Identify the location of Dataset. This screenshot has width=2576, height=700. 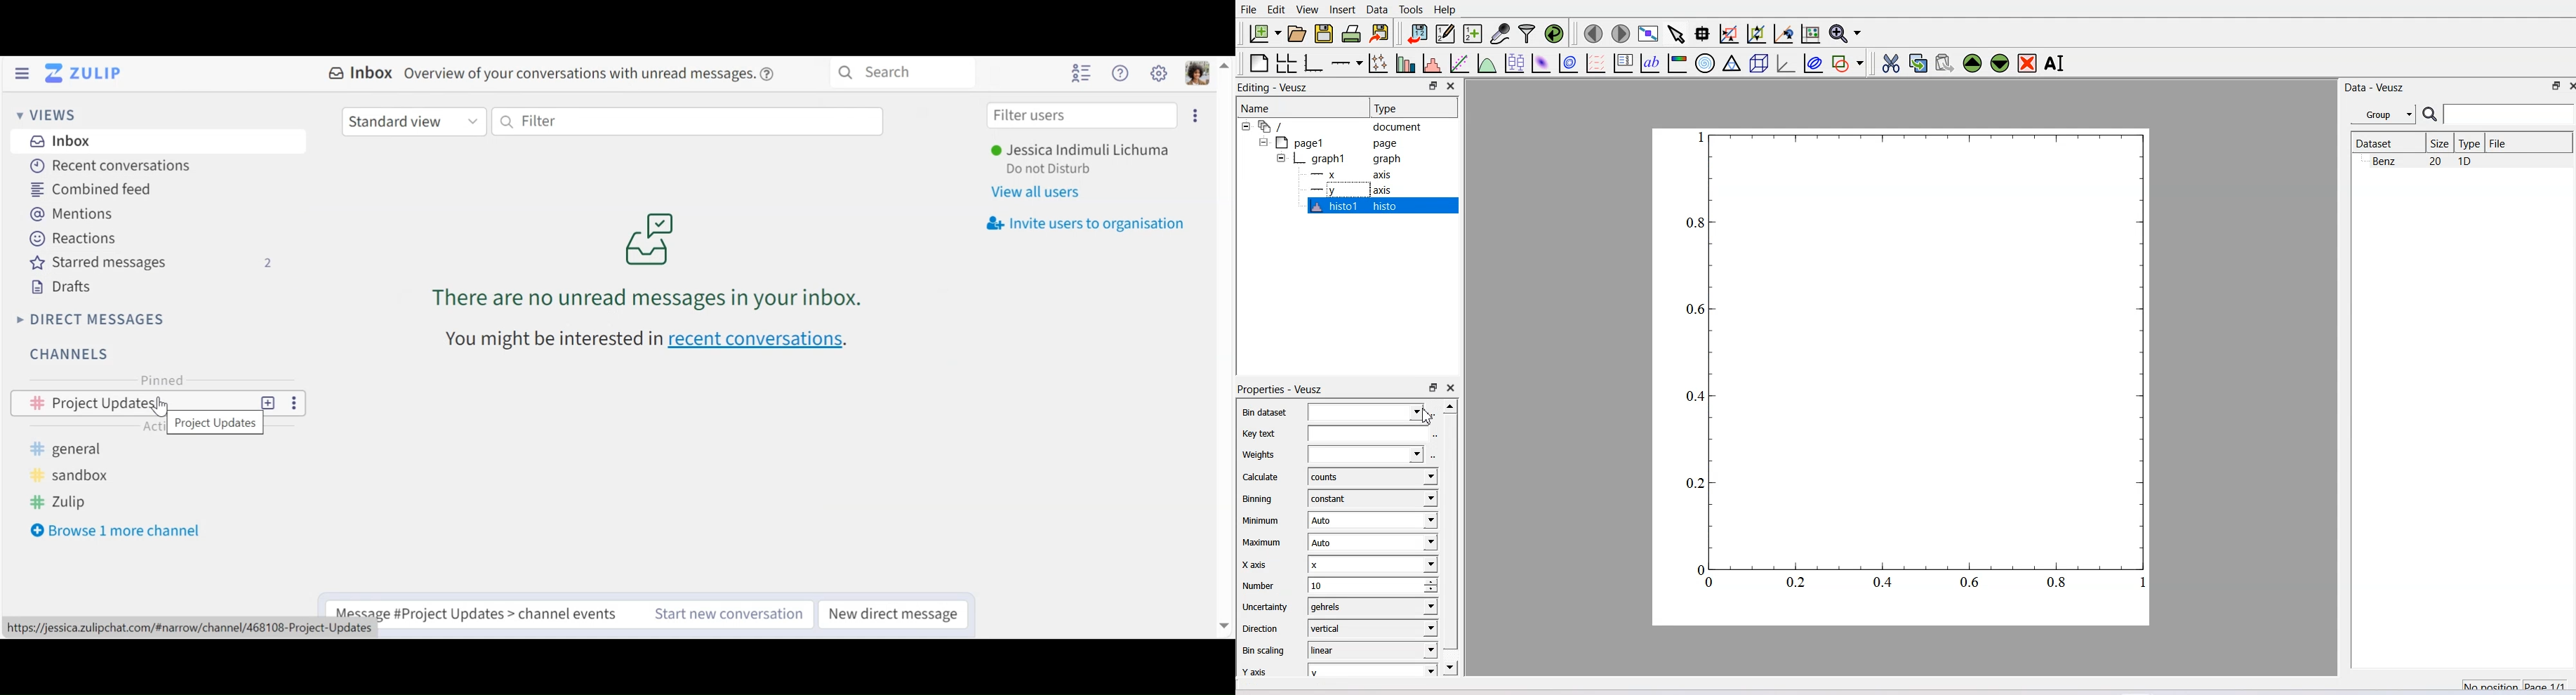
(2386, 143).